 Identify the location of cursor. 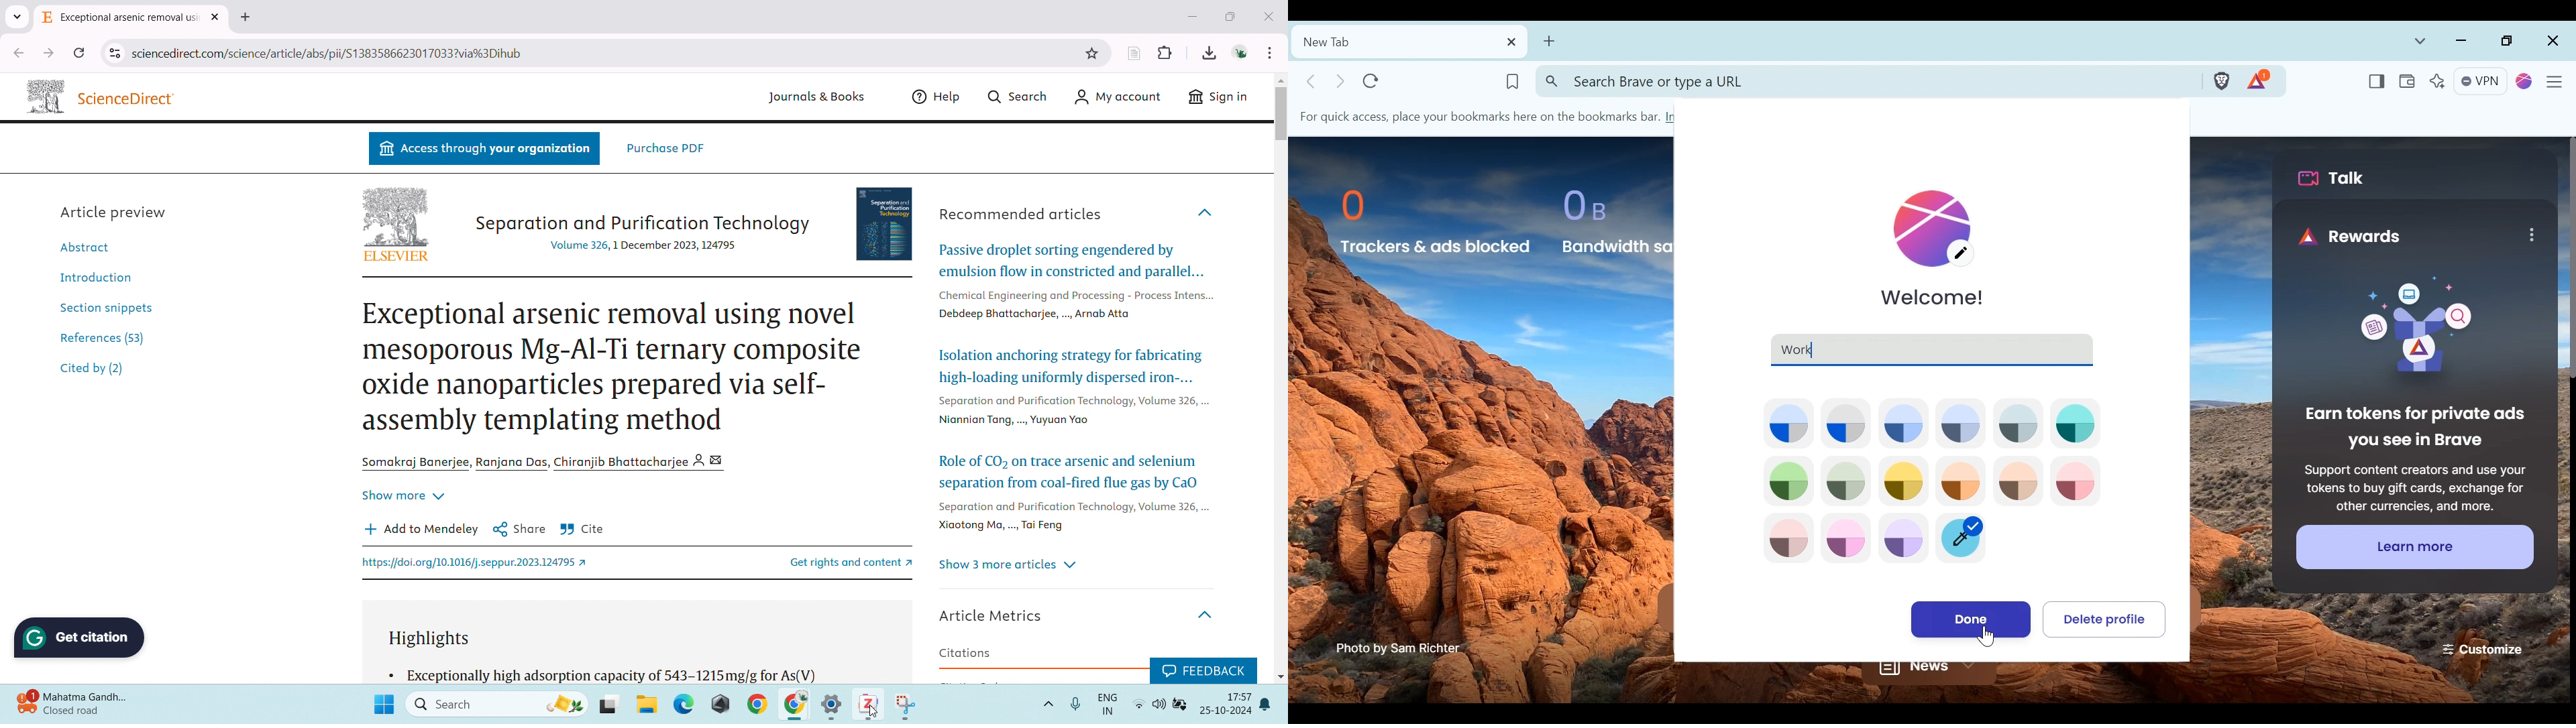
(875, 712).